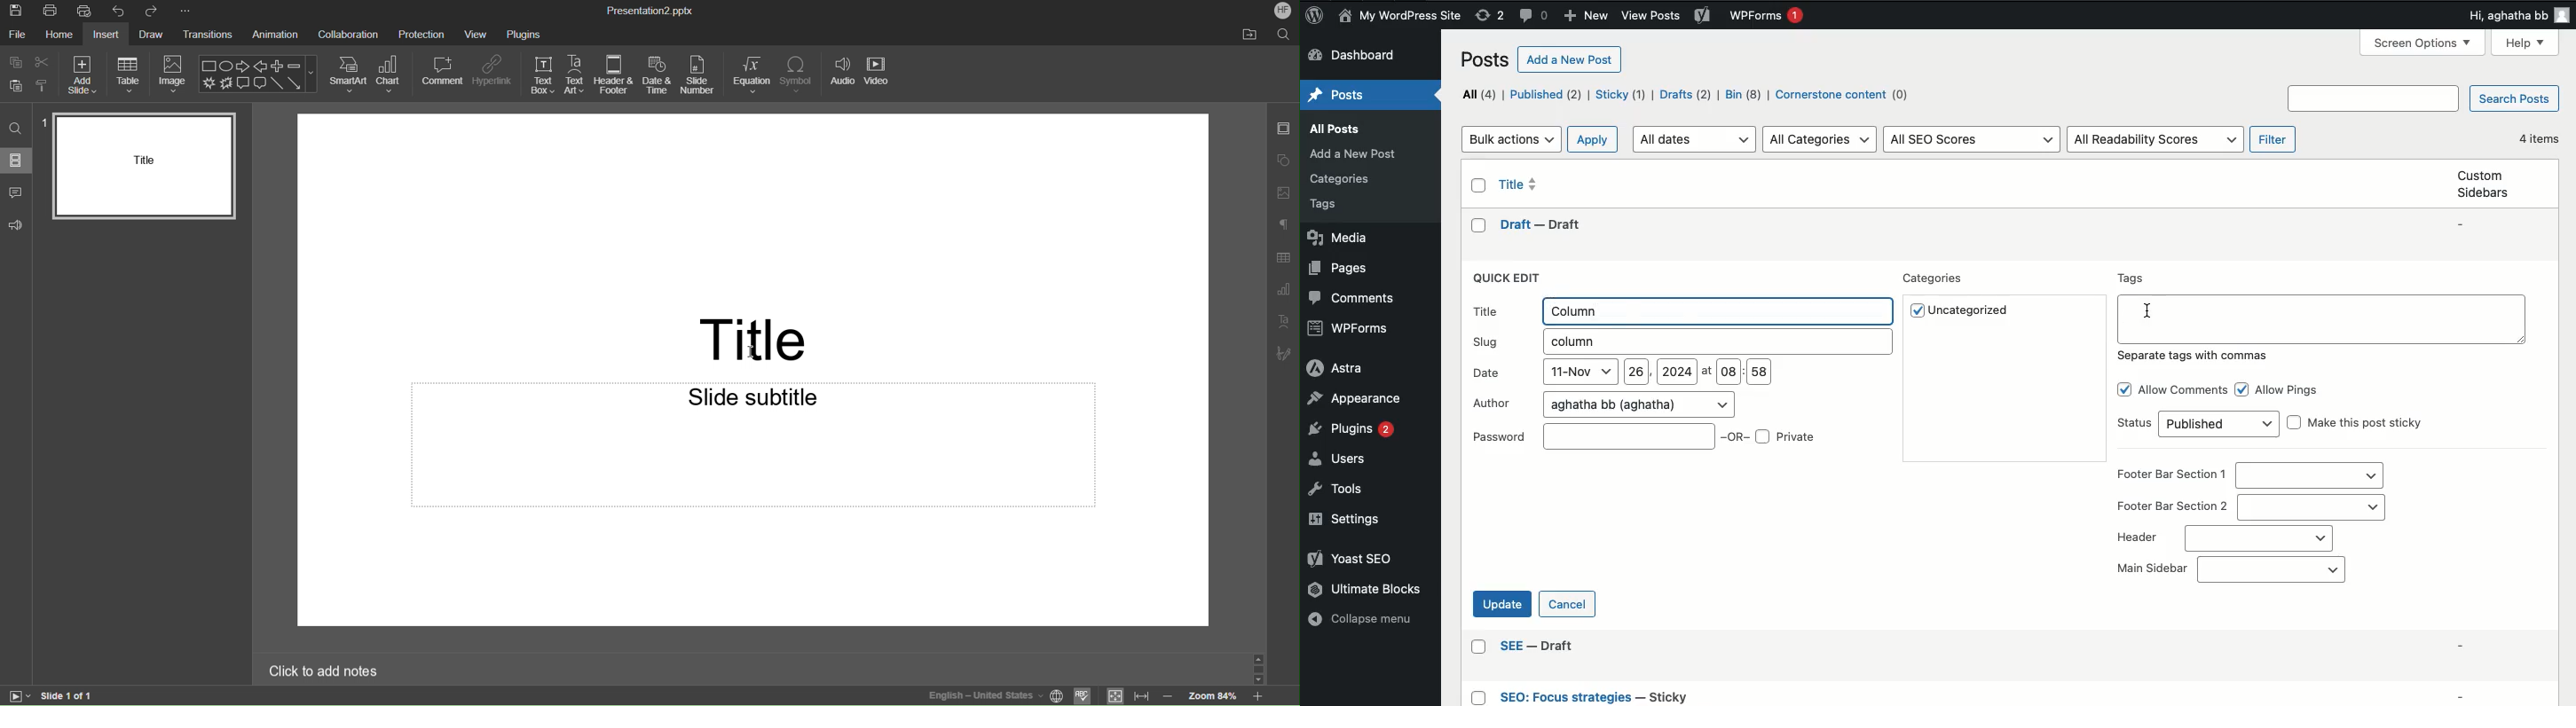 The height and width of the screenshot is (728, 2576). What do you see at coordinates (1697, 138) in the screenshot?
I see `All dates` at bounding box center [1697, 138].